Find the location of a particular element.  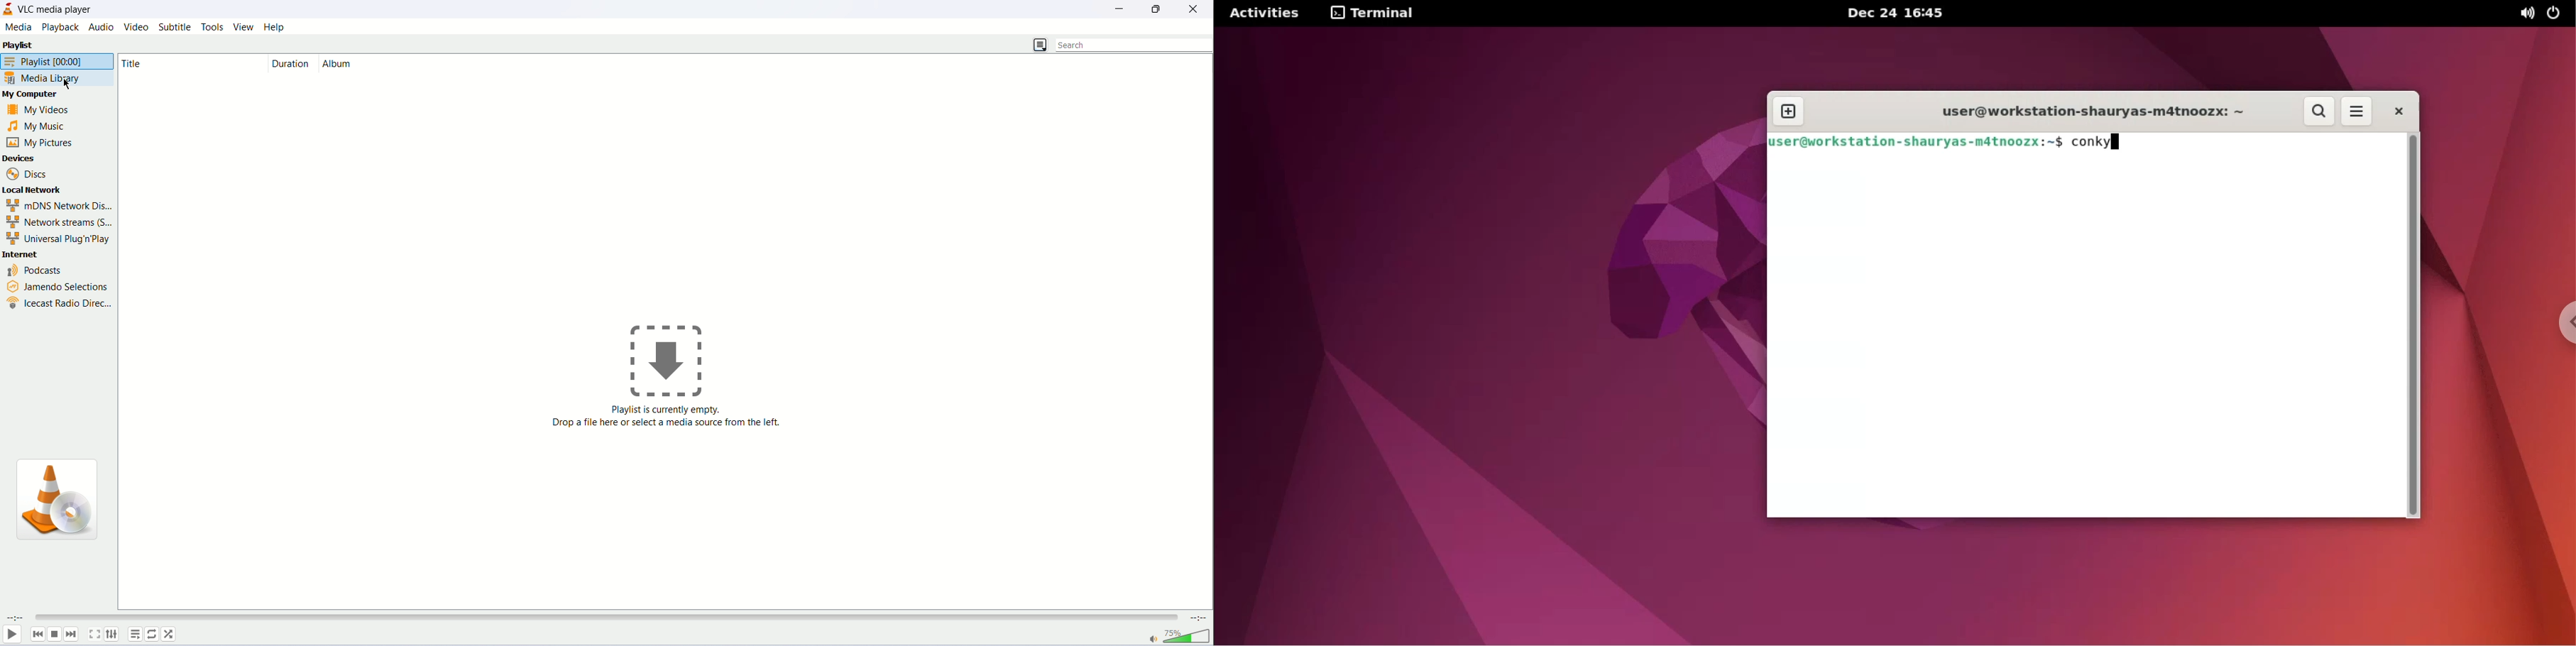

minimize is located at coordinates (1120, 10).